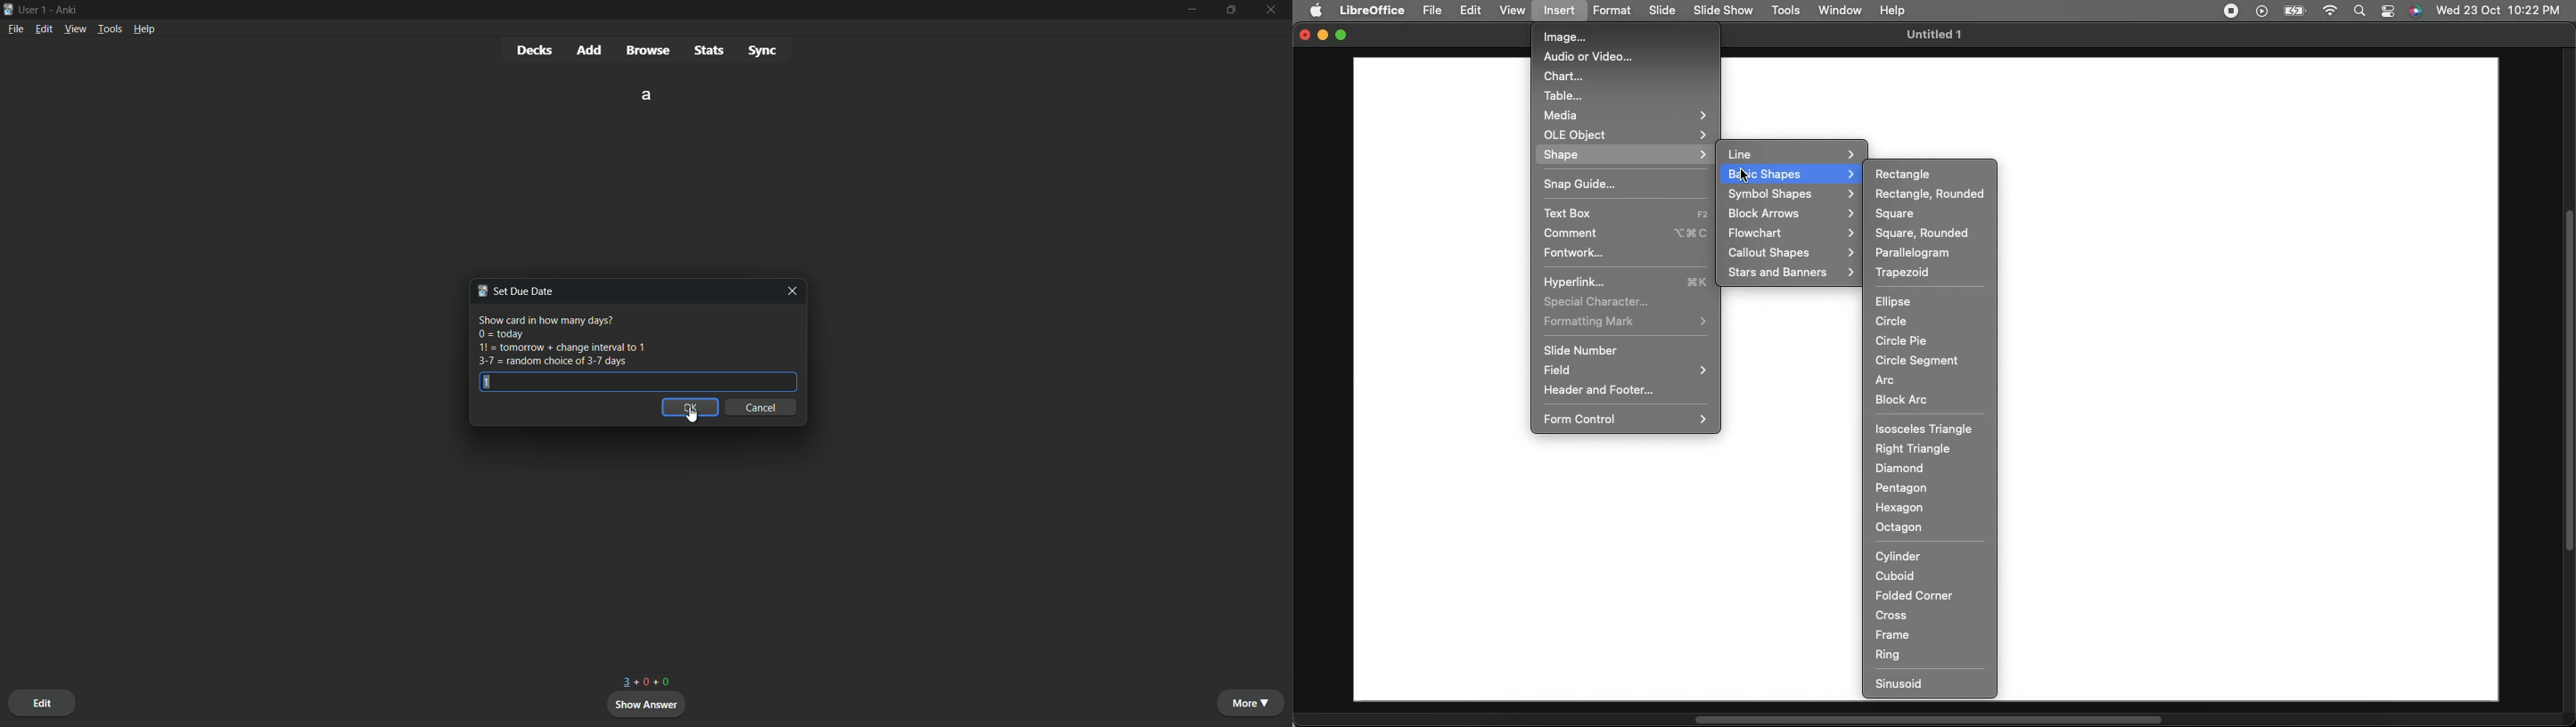 Image resolution: width=2576 pixels, height=728 pixels. I want to click on close window, so click(790, 291).